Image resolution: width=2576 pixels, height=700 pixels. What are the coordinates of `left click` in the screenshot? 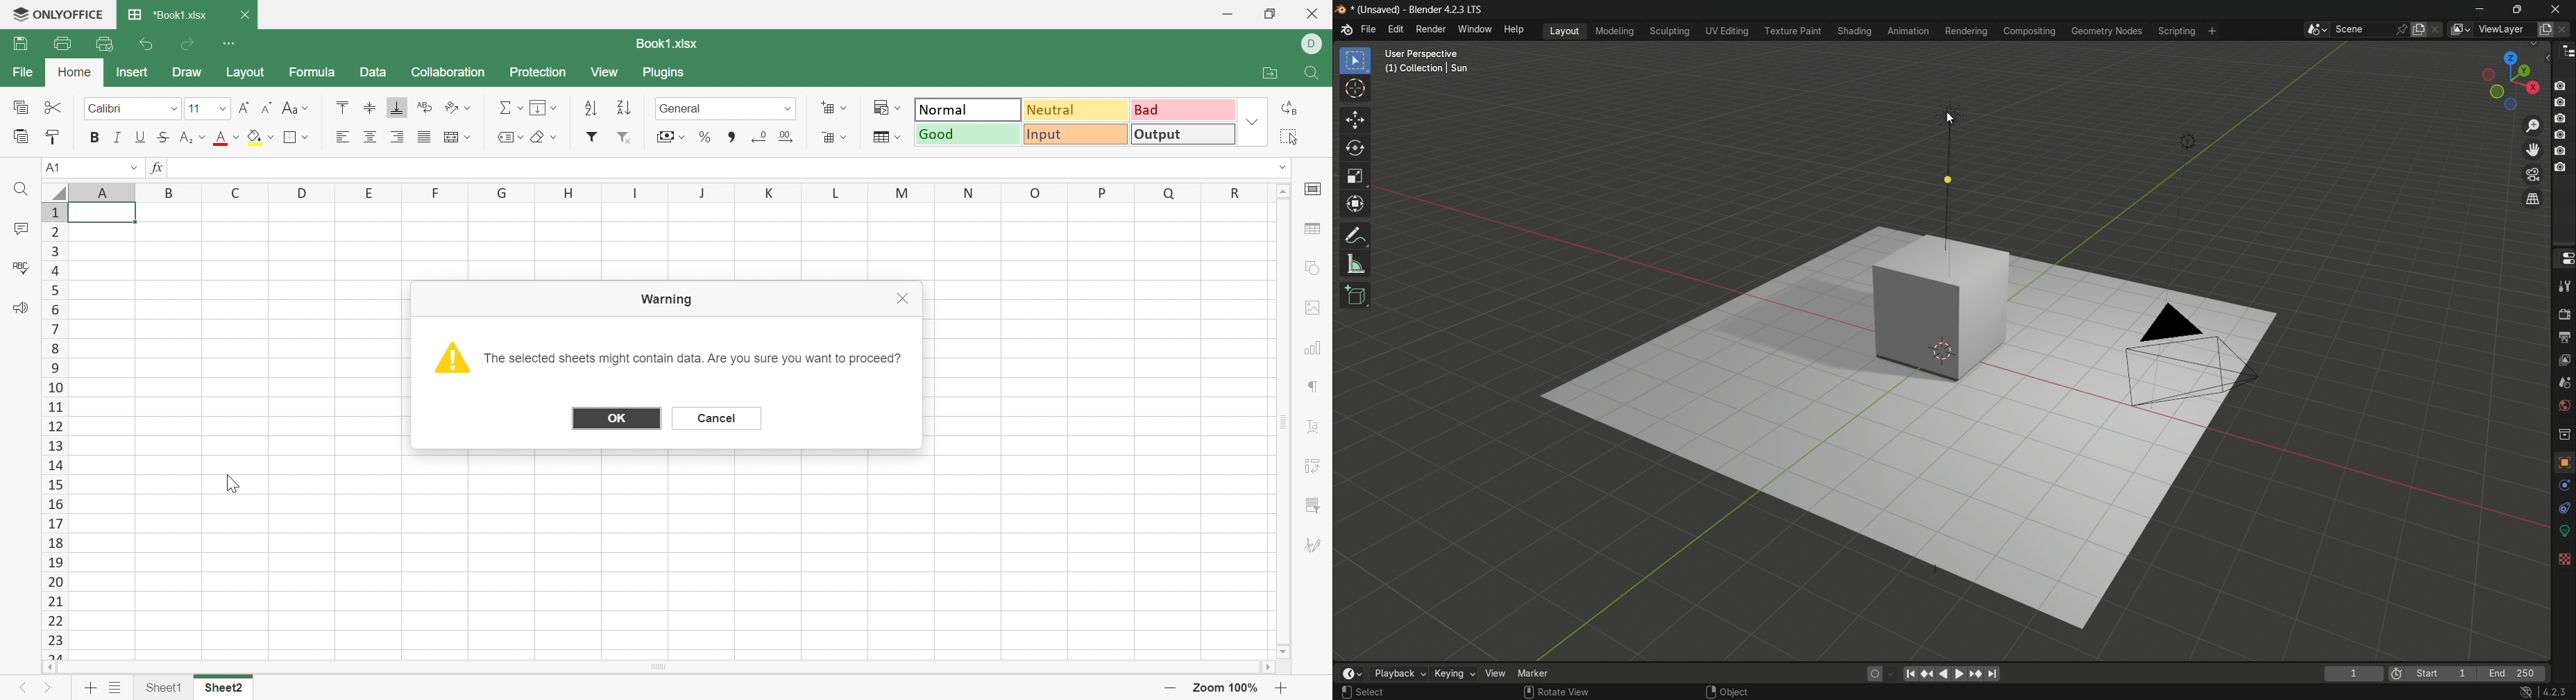 It's located at (1344, 691).